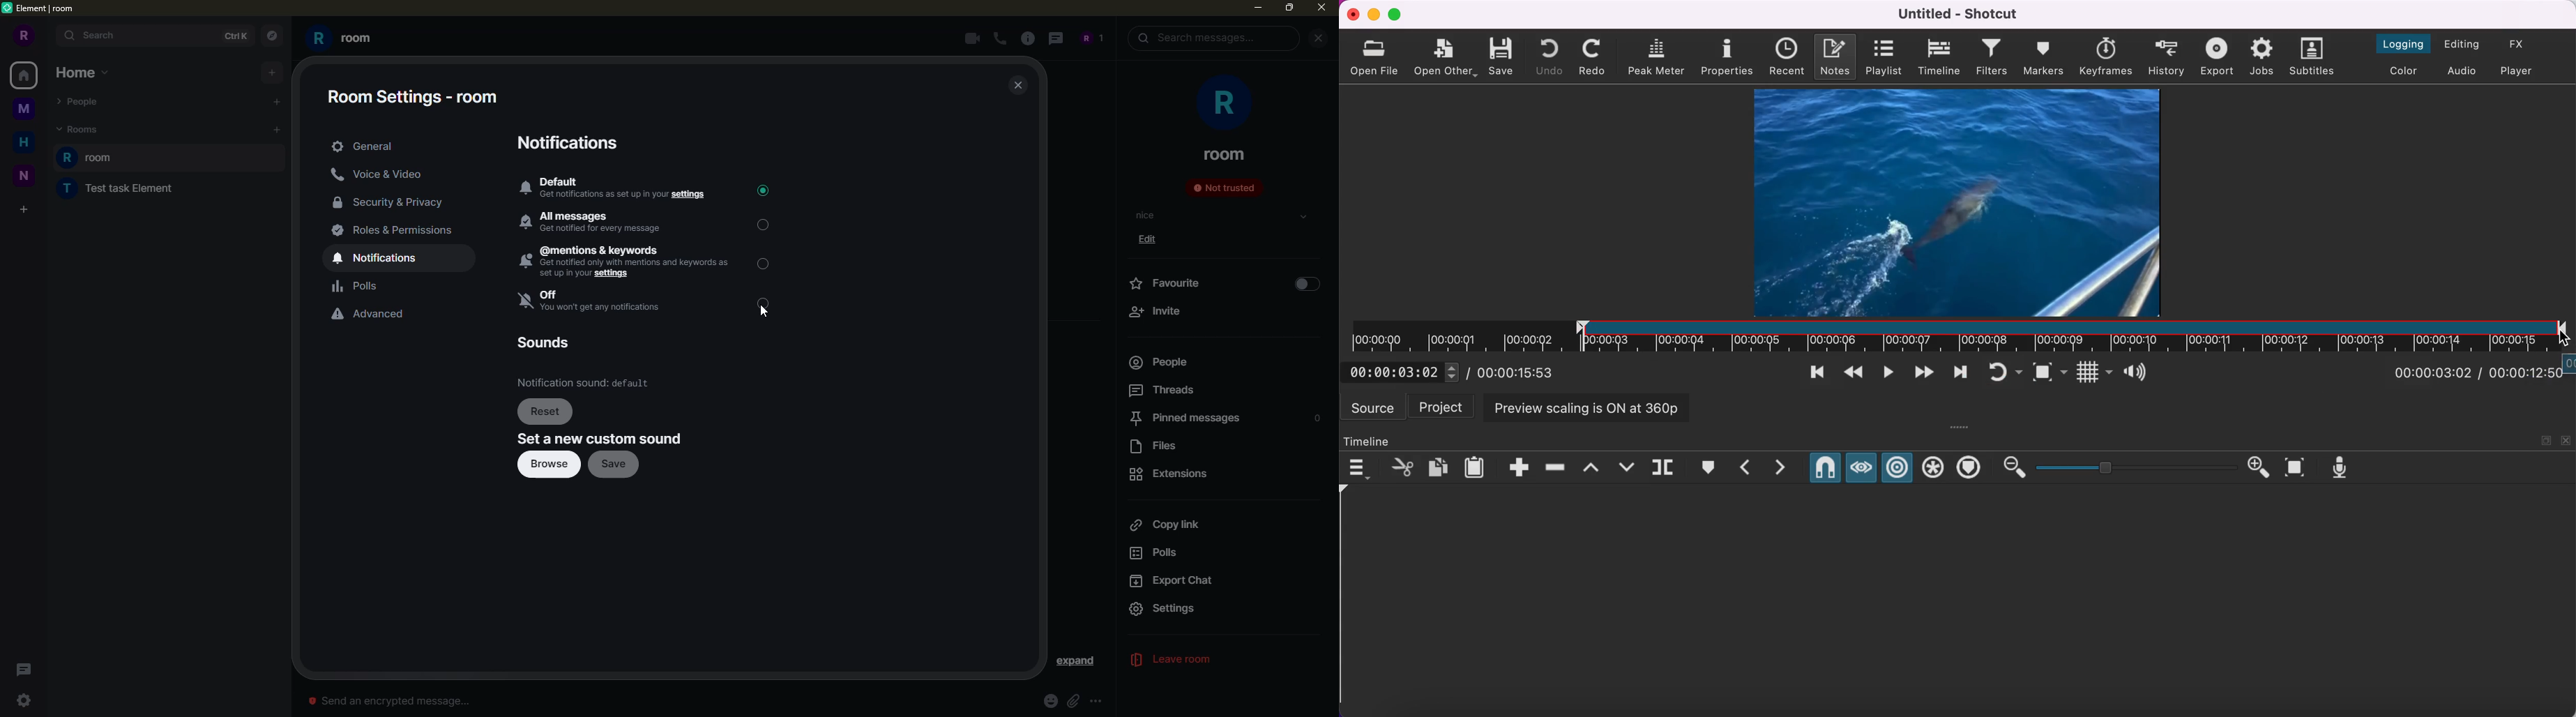 The image size is (2576, 728). What do you see at coordinates (1788, 57) in the screenshot?
I see `recent` at bounding box center [1788, 57].